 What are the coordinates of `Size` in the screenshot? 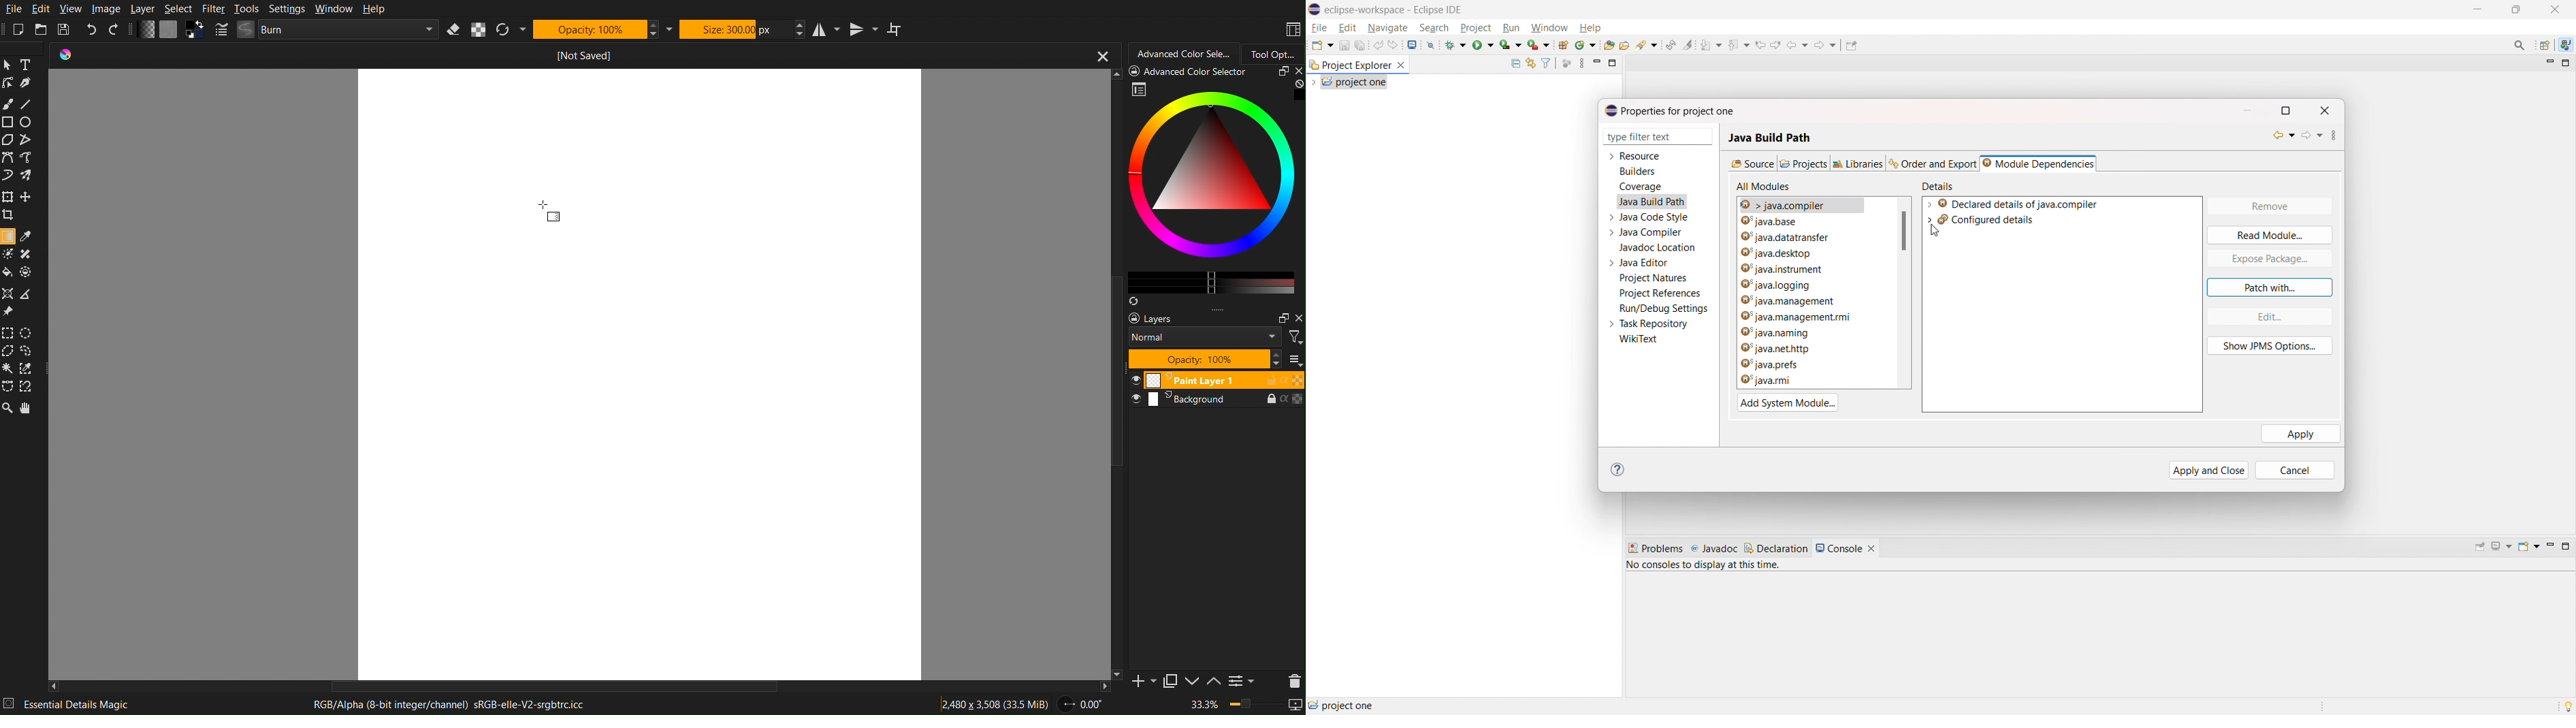 It's located at (734, 28).